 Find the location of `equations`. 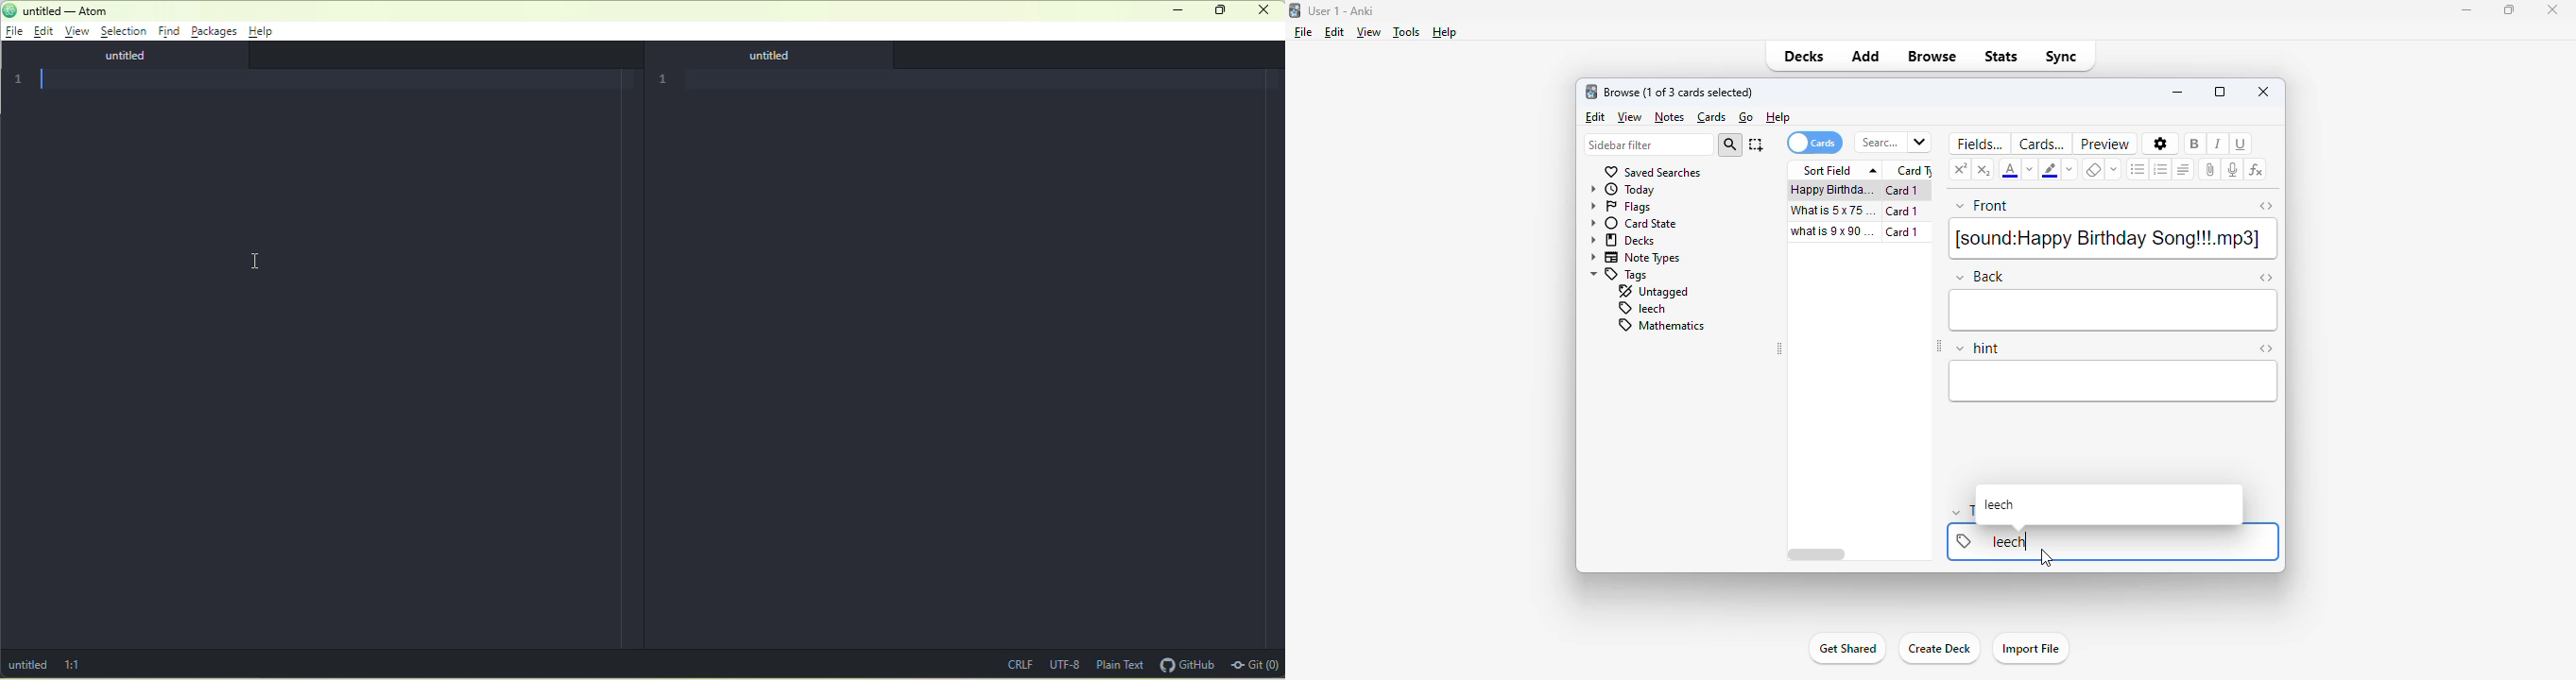

equations is located at coordinates (2256, 171).